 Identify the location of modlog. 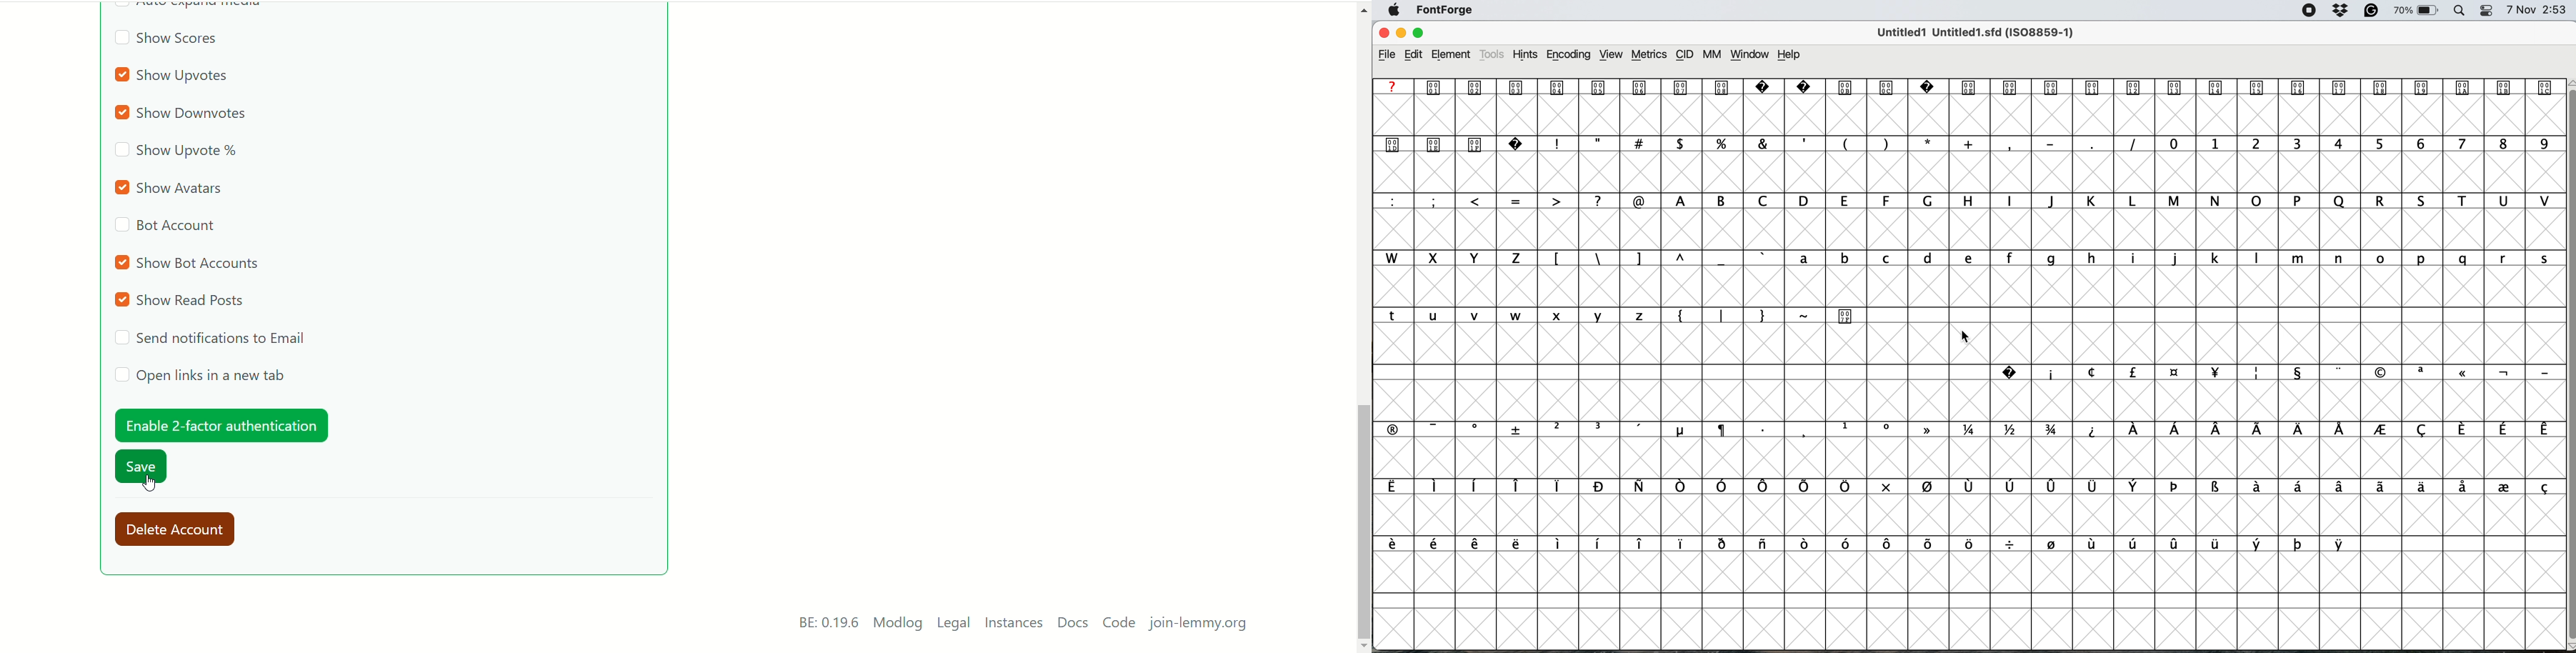
(898, 624).